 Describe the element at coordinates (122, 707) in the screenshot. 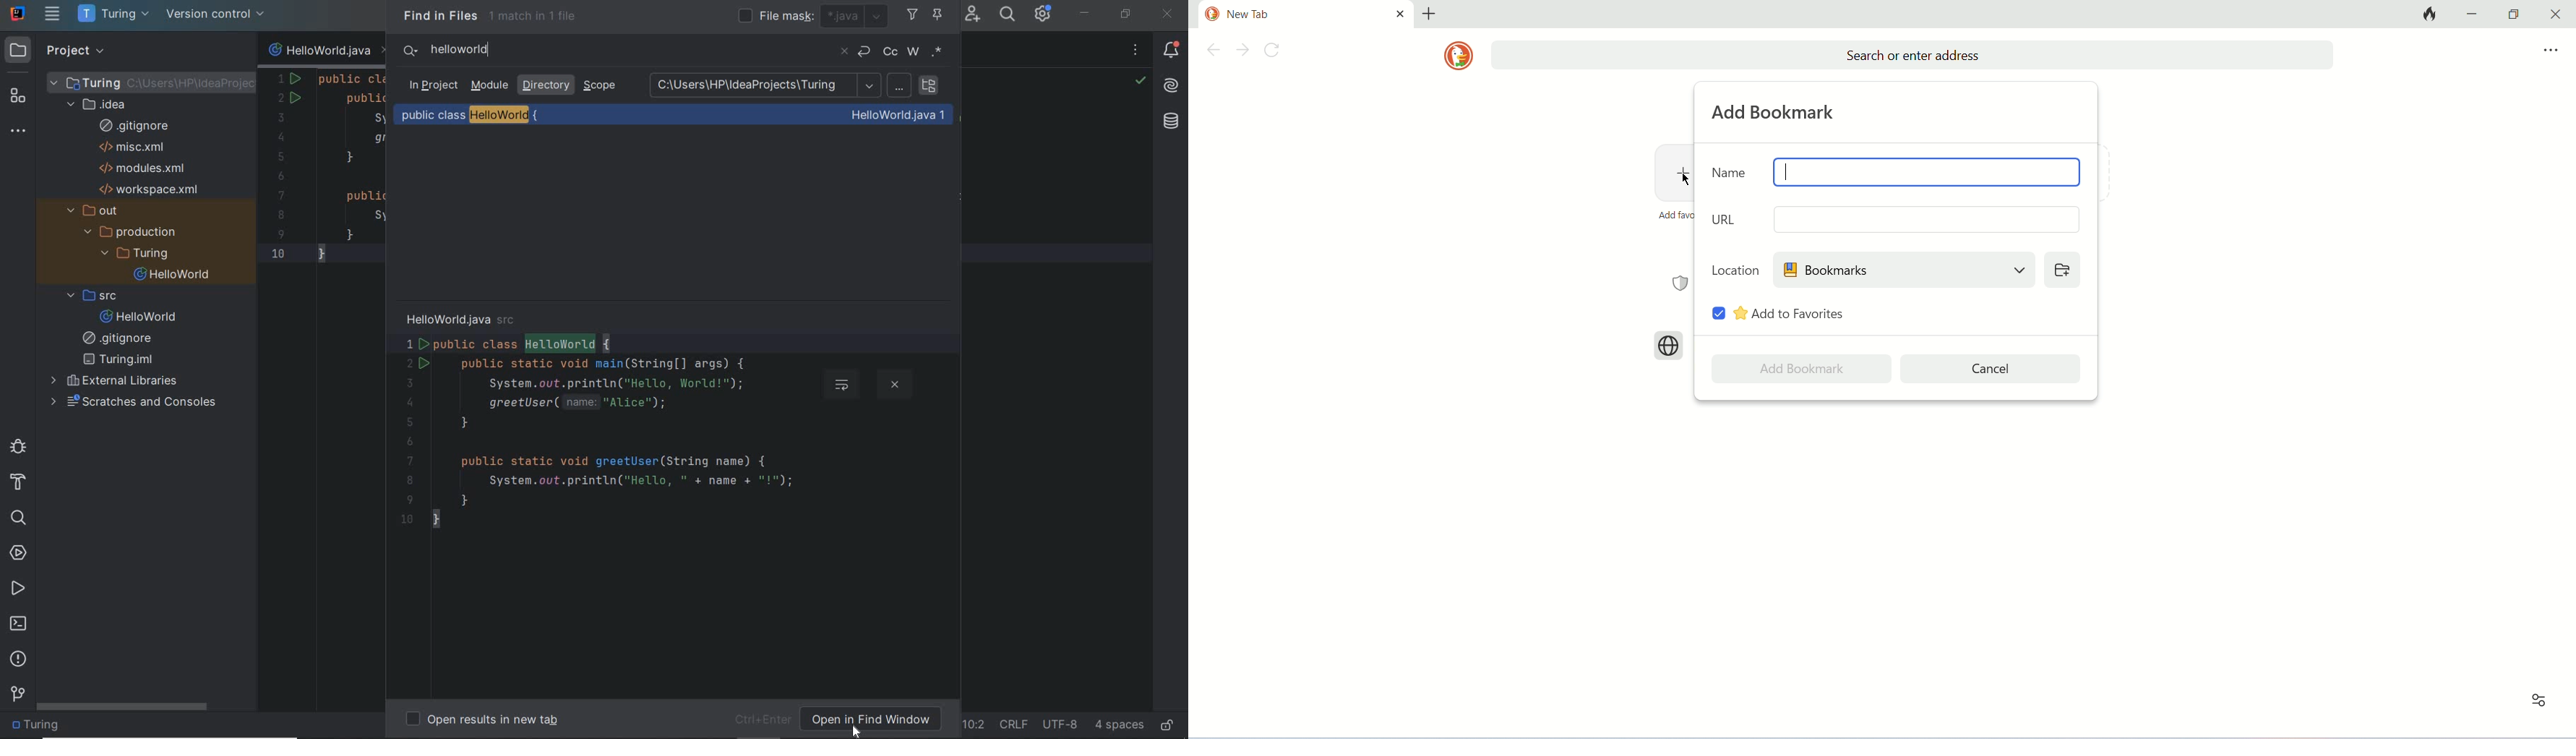

I see `scrollbar` at that location.